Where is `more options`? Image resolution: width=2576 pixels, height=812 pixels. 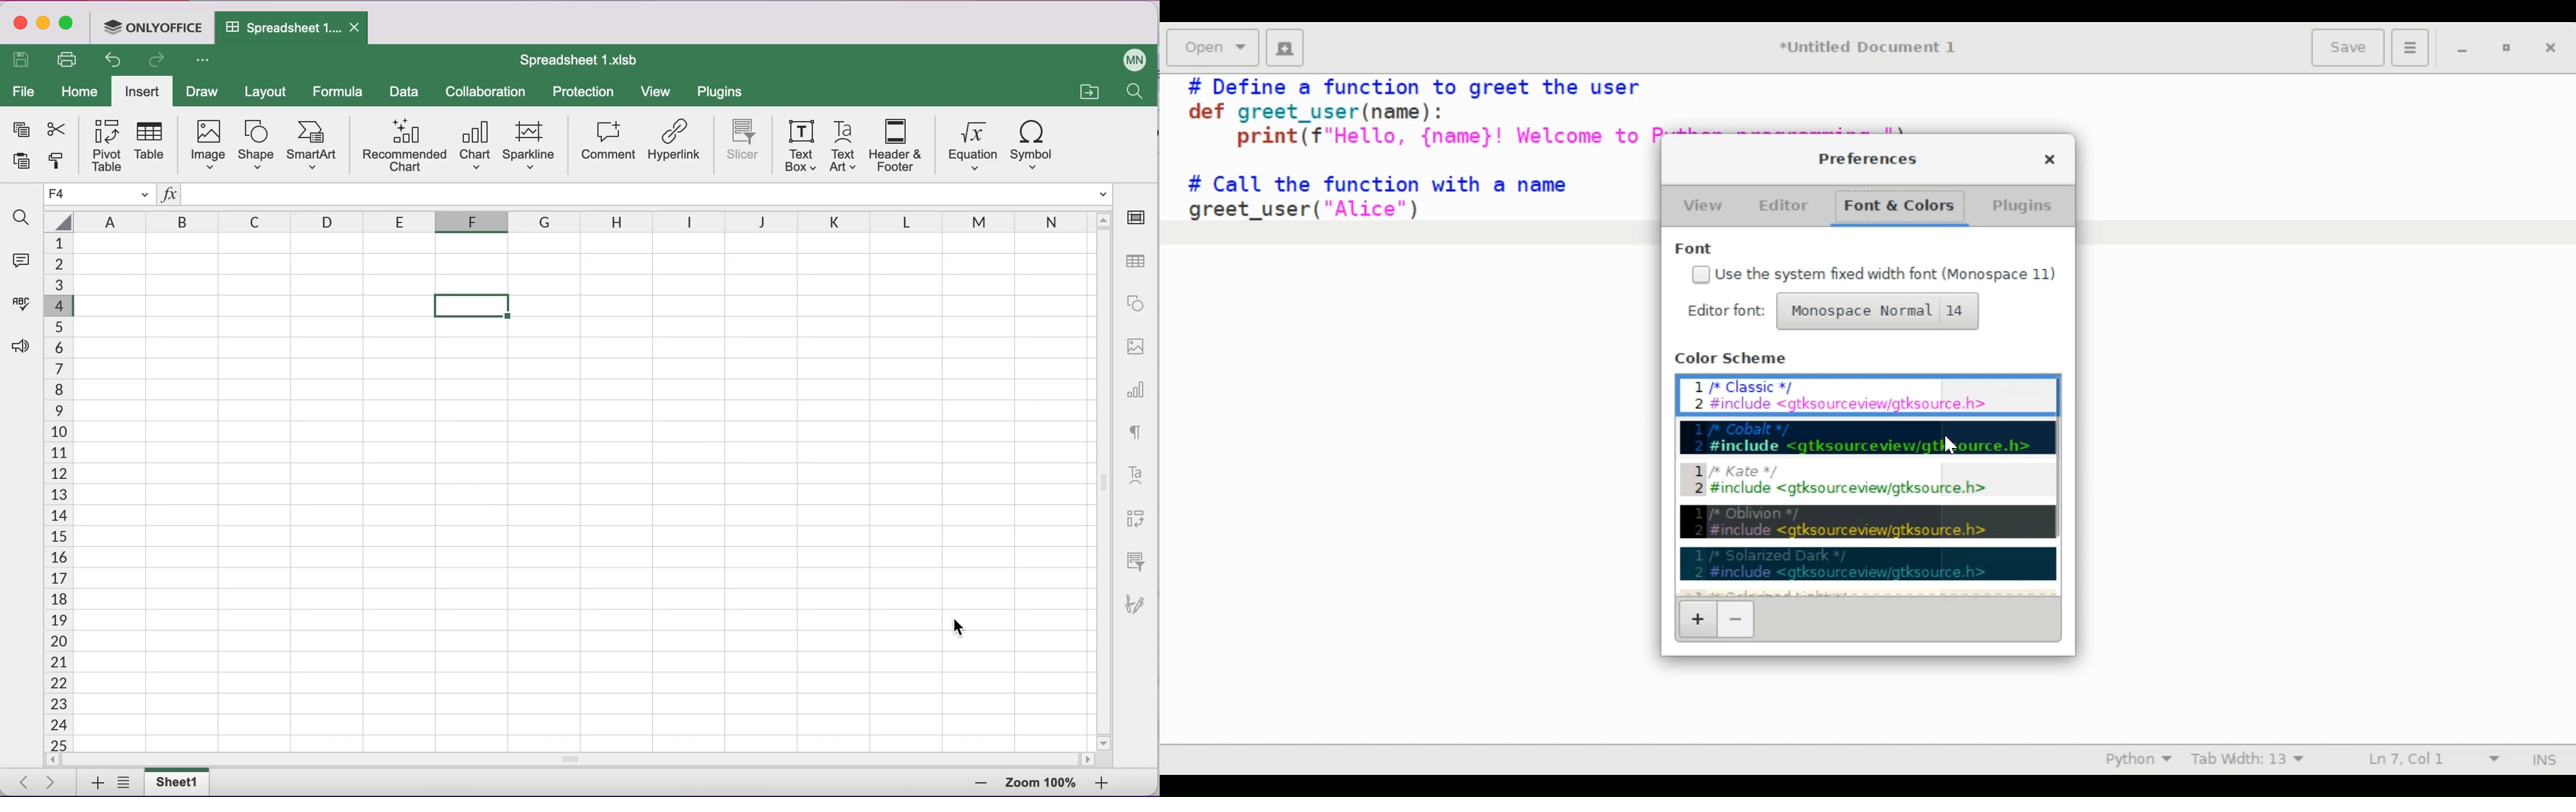 more options is located at coordinates (207, 63).